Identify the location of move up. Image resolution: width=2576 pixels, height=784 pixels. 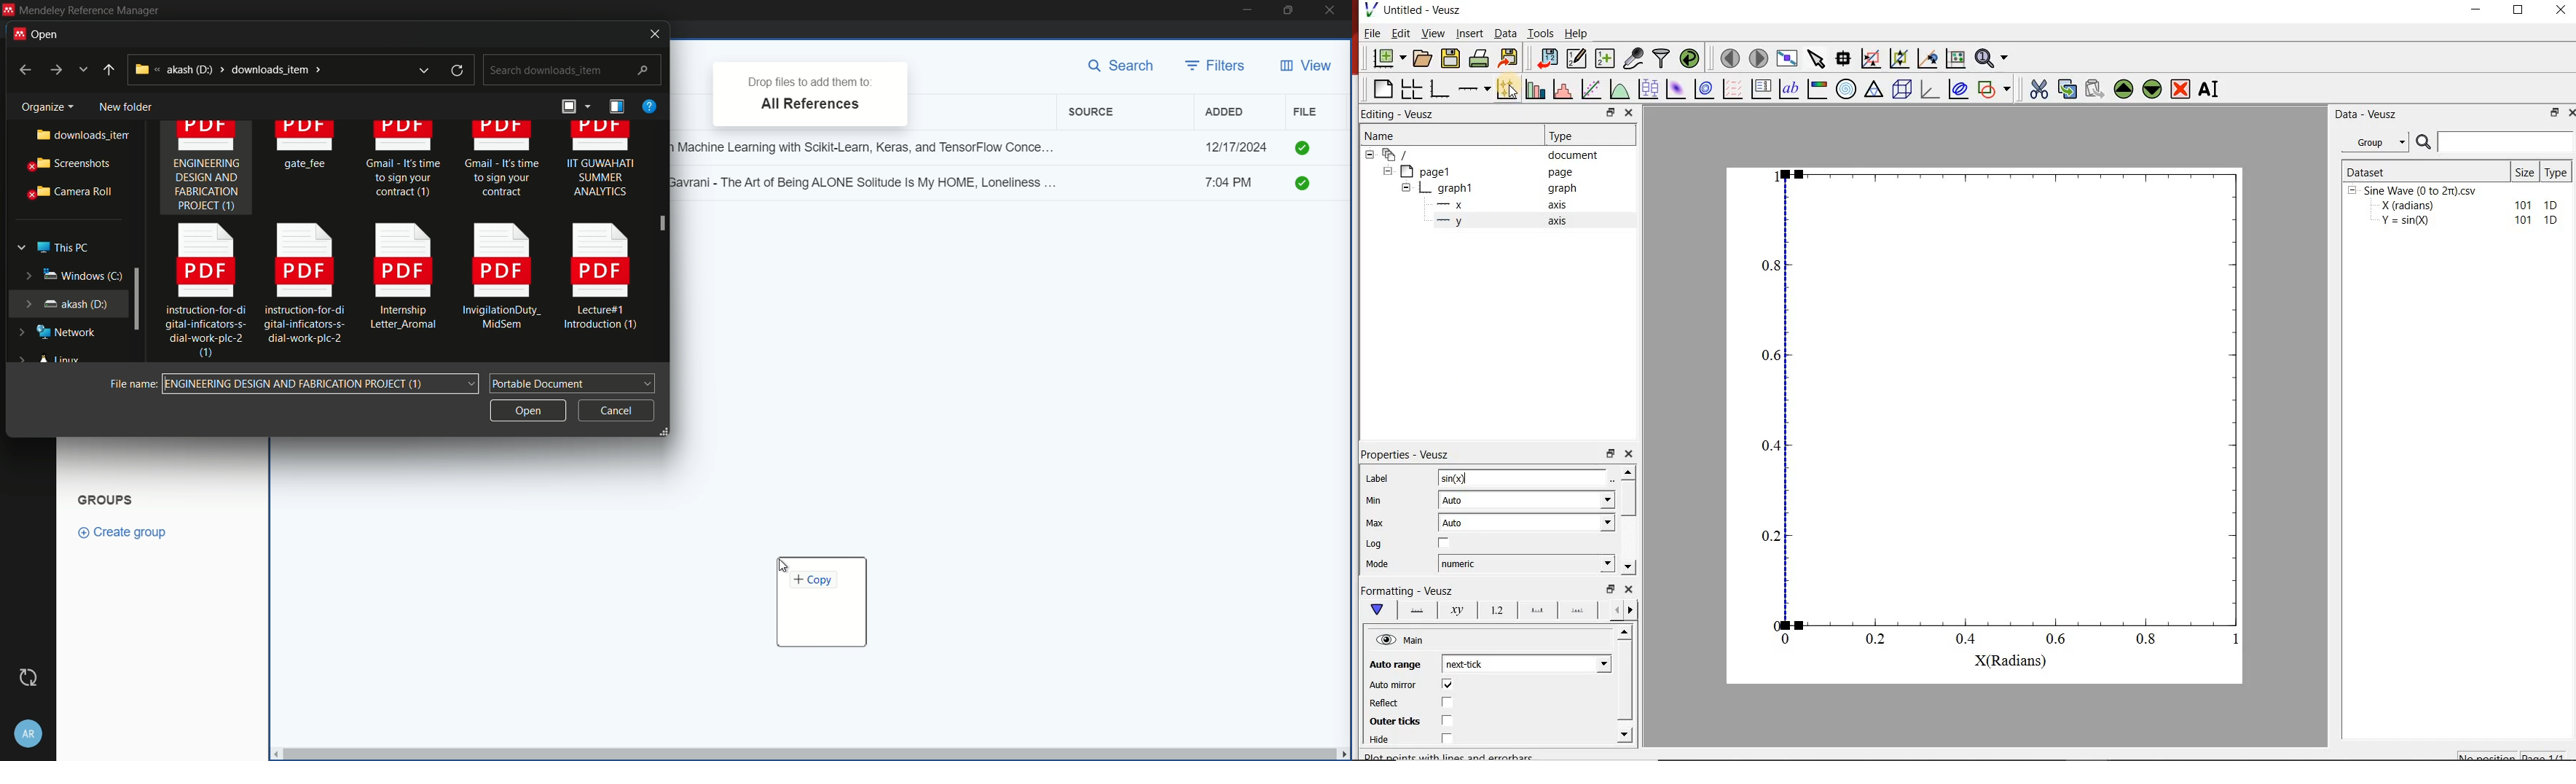
(2124, 89).